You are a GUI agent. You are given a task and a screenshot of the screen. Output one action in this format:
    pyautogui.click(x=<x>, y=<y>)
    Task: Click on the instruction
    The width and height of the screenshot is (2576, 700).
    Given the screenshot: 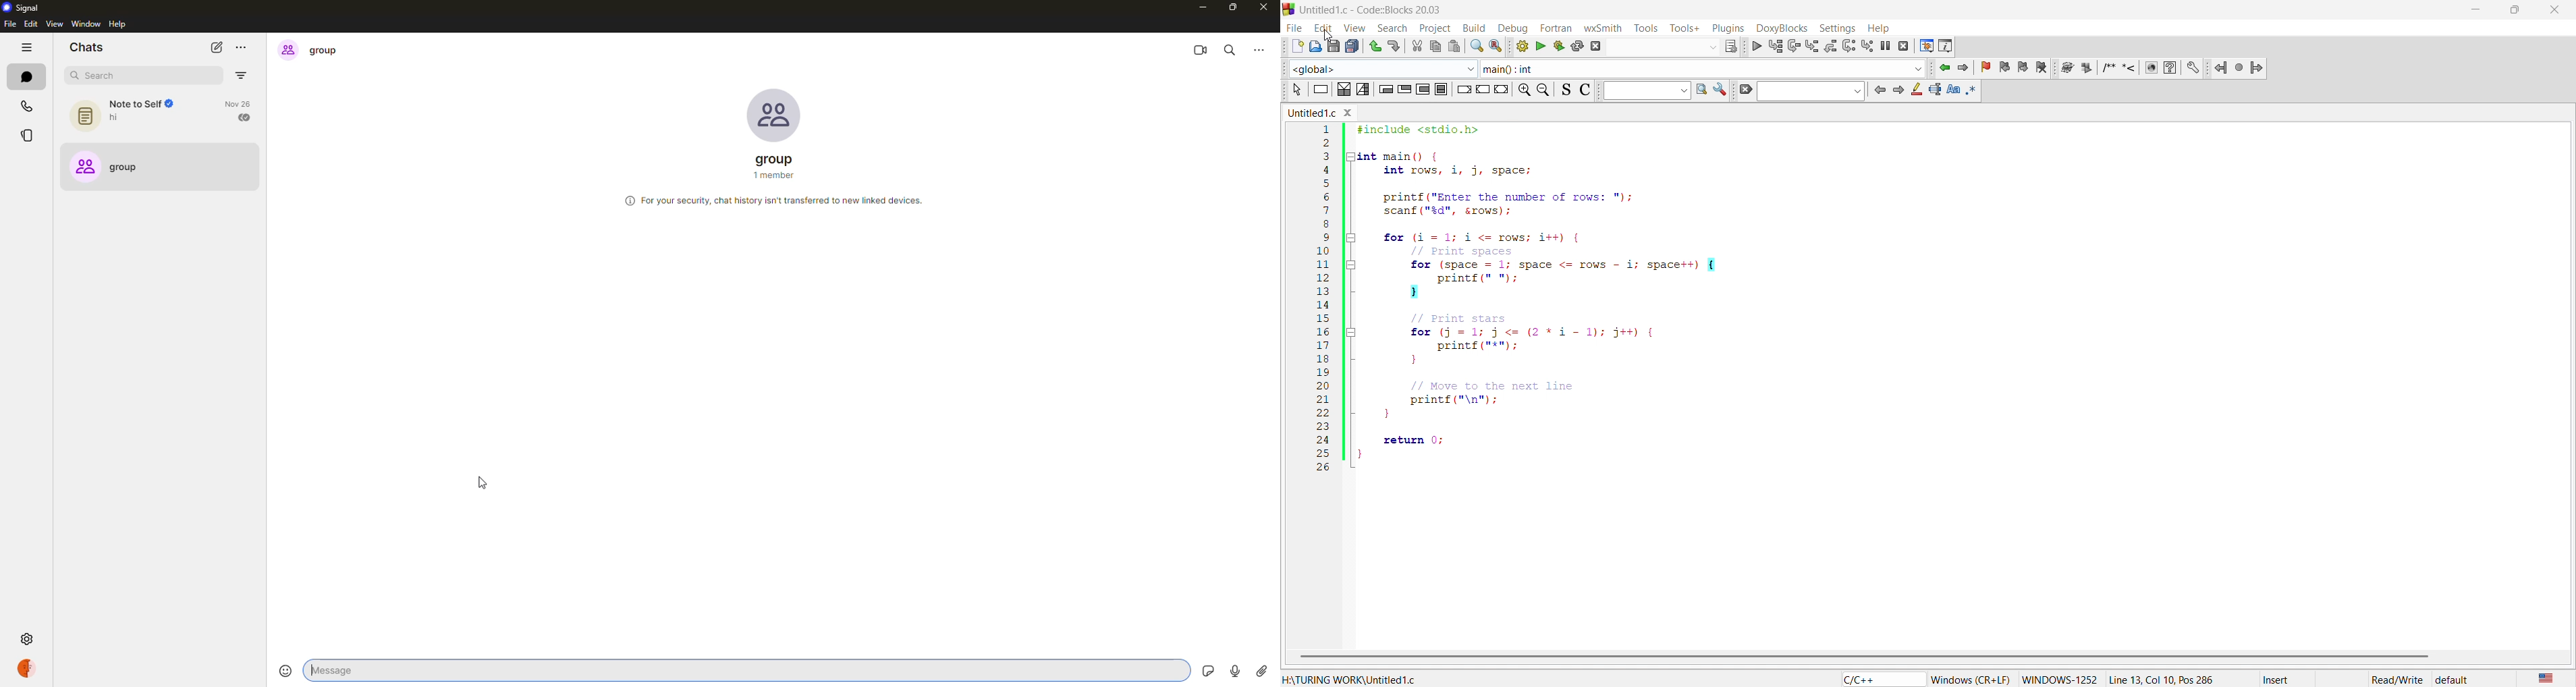 What is the action you would take?
    pyautogui.click(x=1319, y=90)
    